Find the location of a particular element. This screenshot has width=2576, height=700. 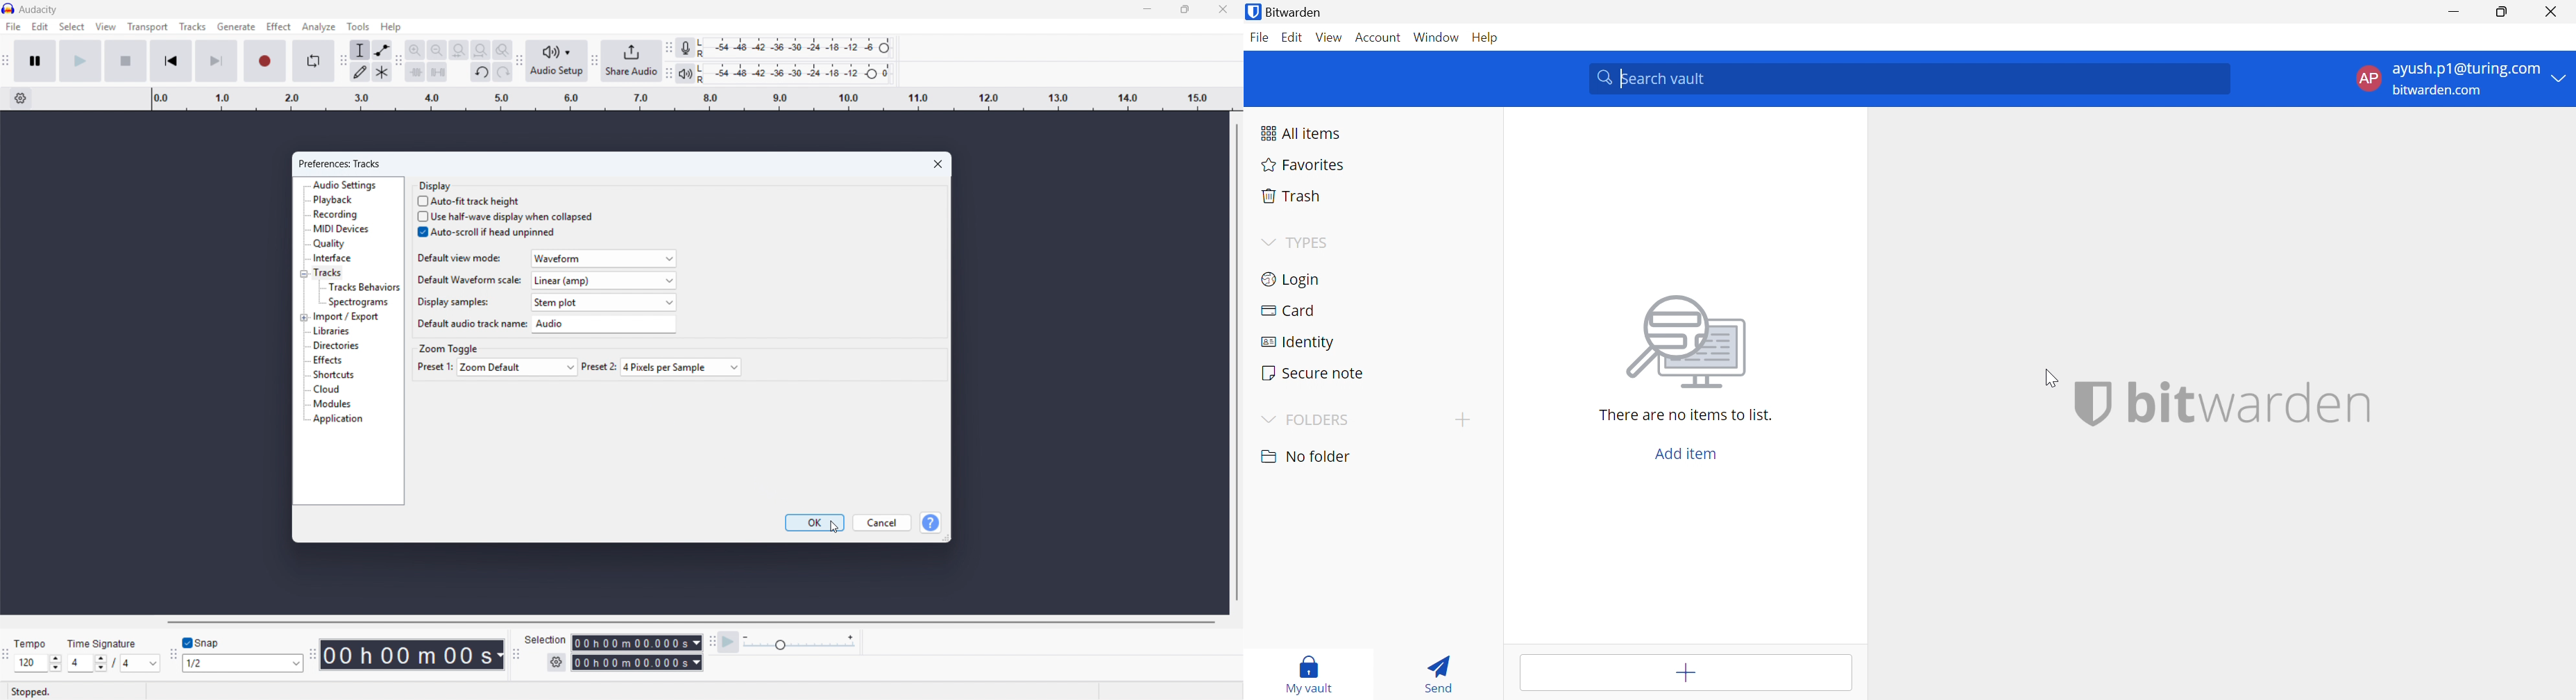

libraries is located at coordinates (332, 331).